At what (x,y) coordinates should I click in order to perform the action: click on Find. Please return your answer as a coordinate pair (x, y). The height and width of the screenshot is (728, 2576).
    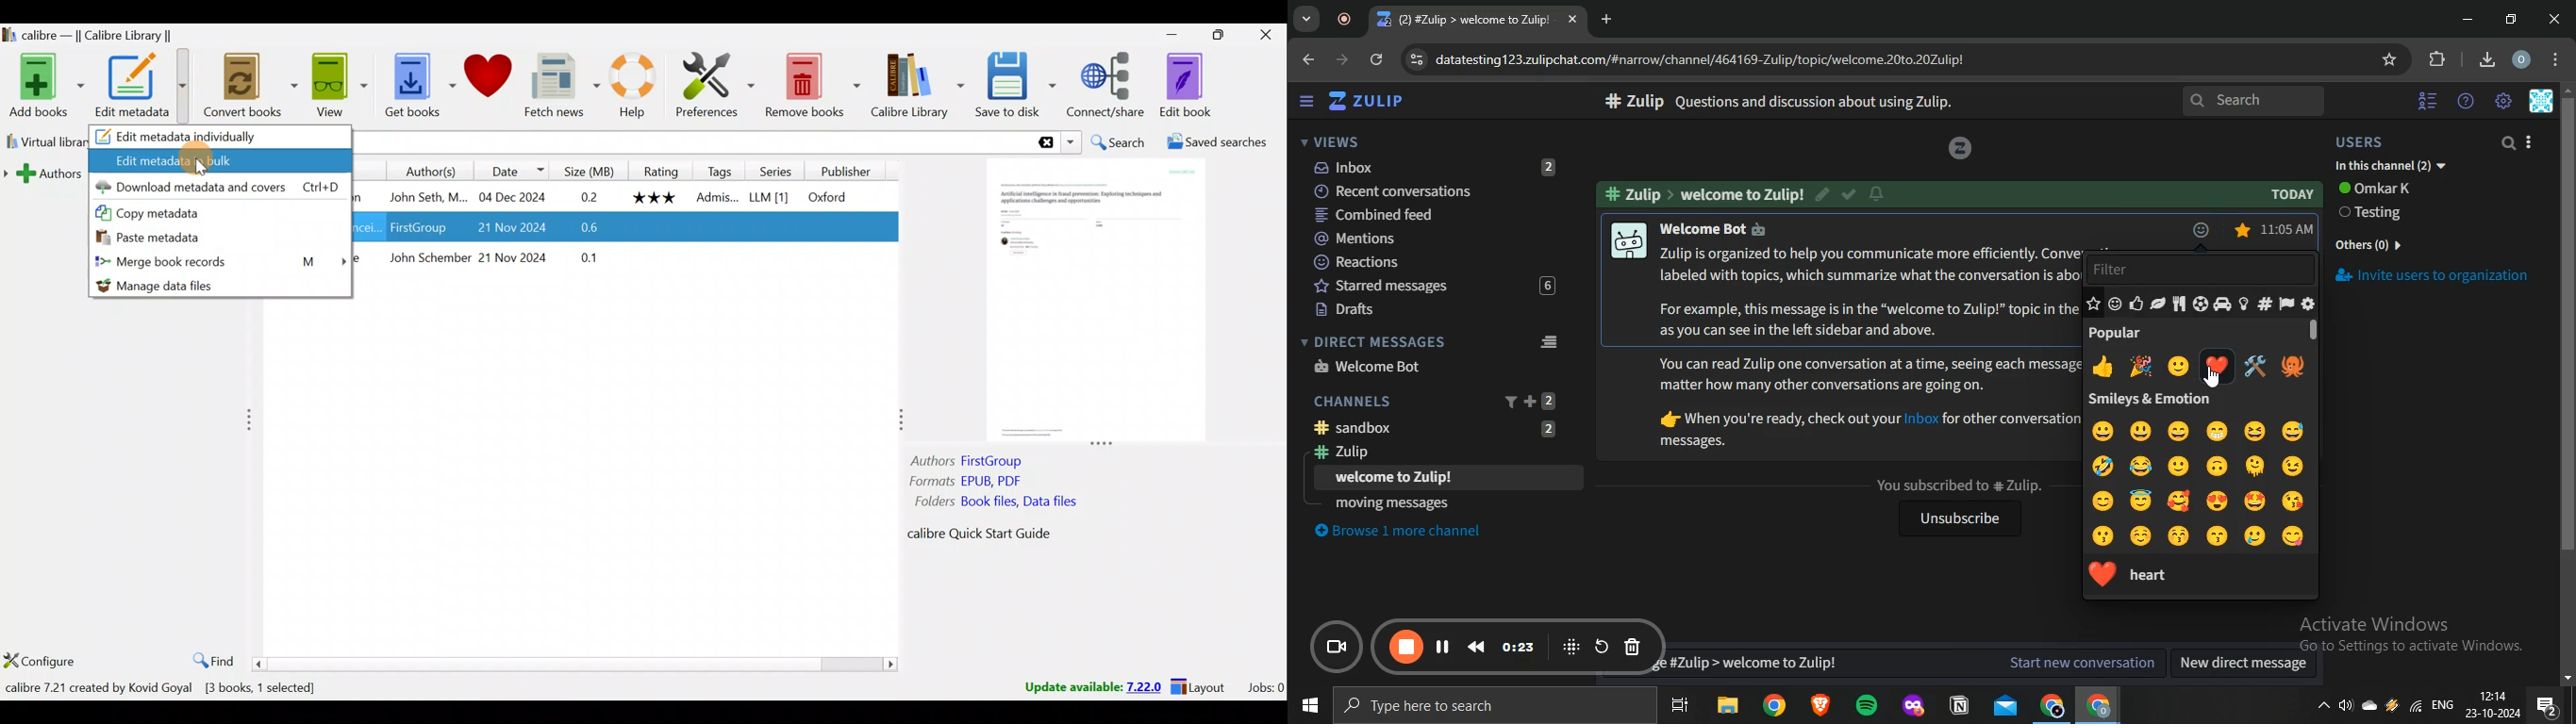
    Looking at the image, I should click on (212, 660).